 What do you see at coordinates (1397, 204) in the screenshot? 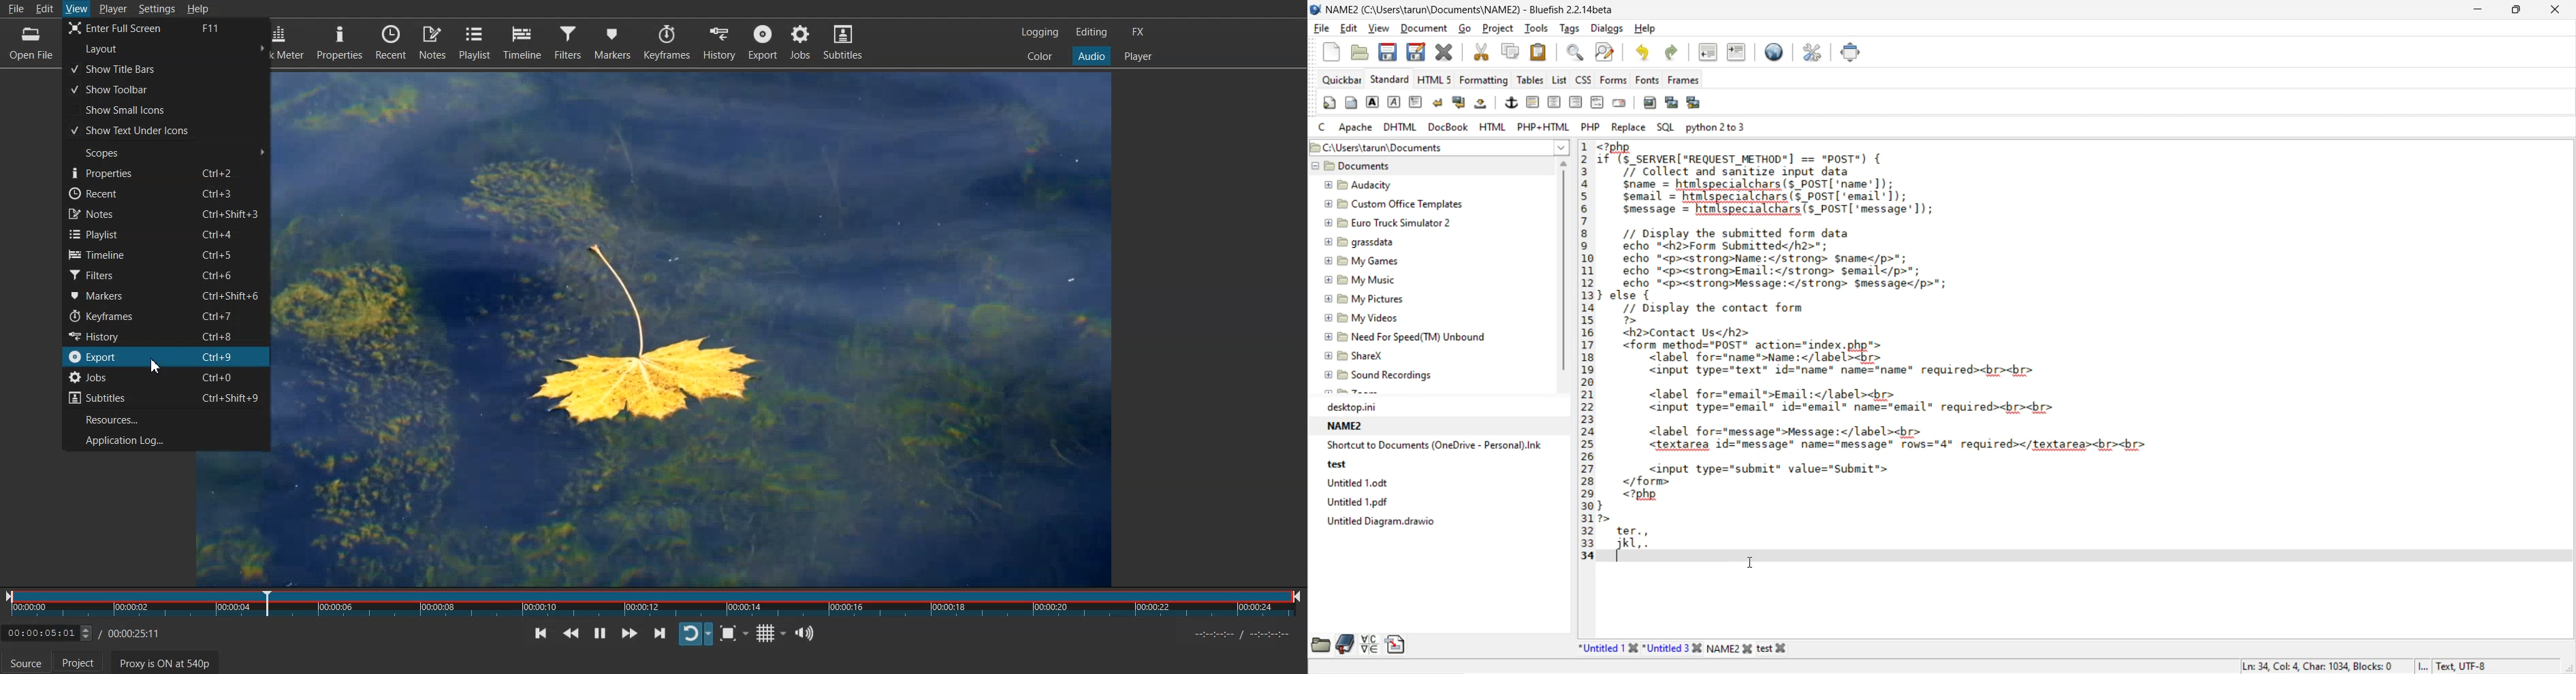
I see `Custom Office Templates` at bounding box center [1397, 204].